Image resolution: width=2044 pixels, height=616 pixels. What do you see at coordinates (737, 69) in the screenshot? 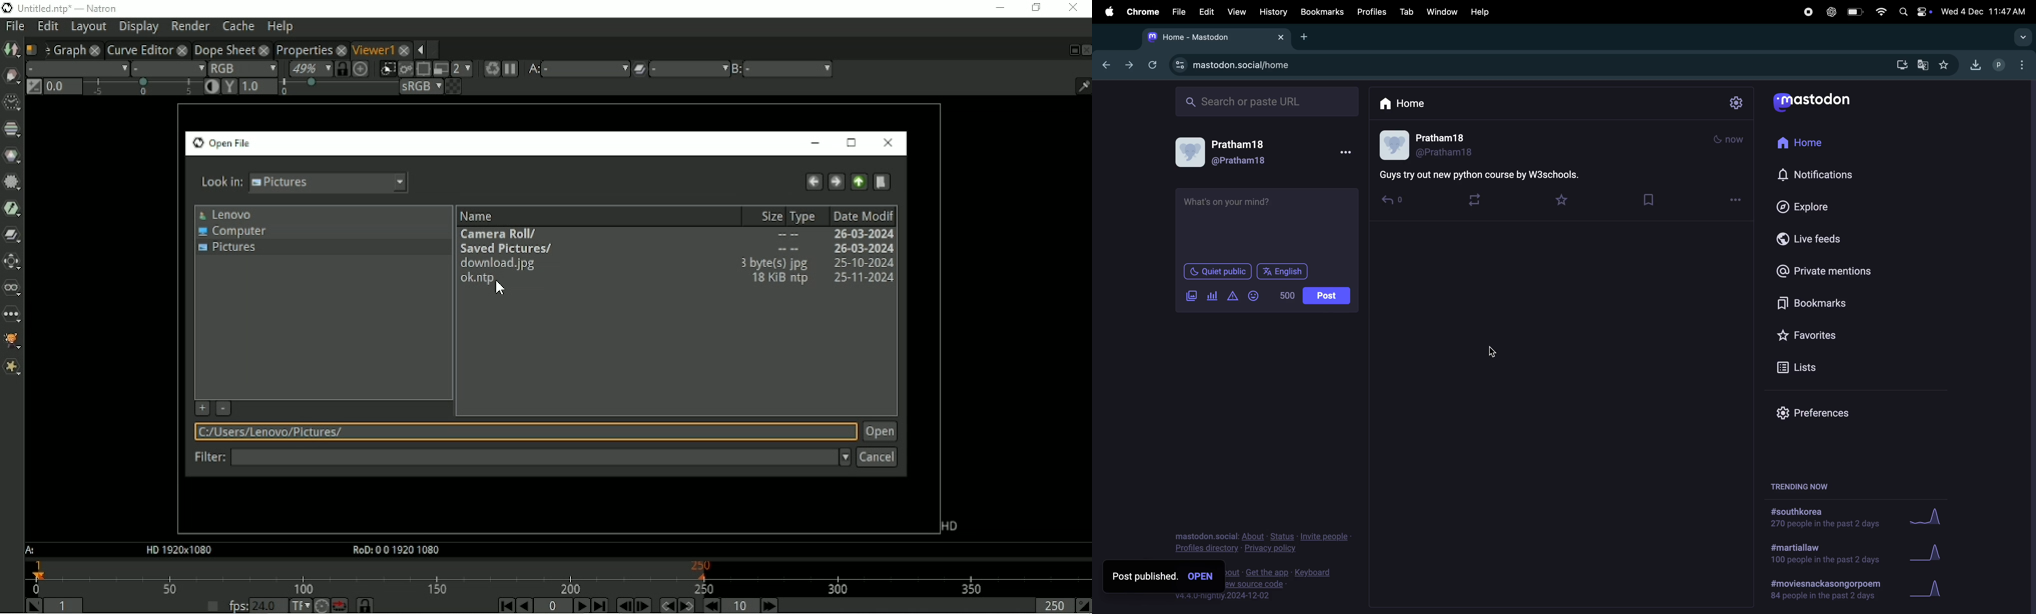
I see `Viewer input B` at bounding box center [737, 69].